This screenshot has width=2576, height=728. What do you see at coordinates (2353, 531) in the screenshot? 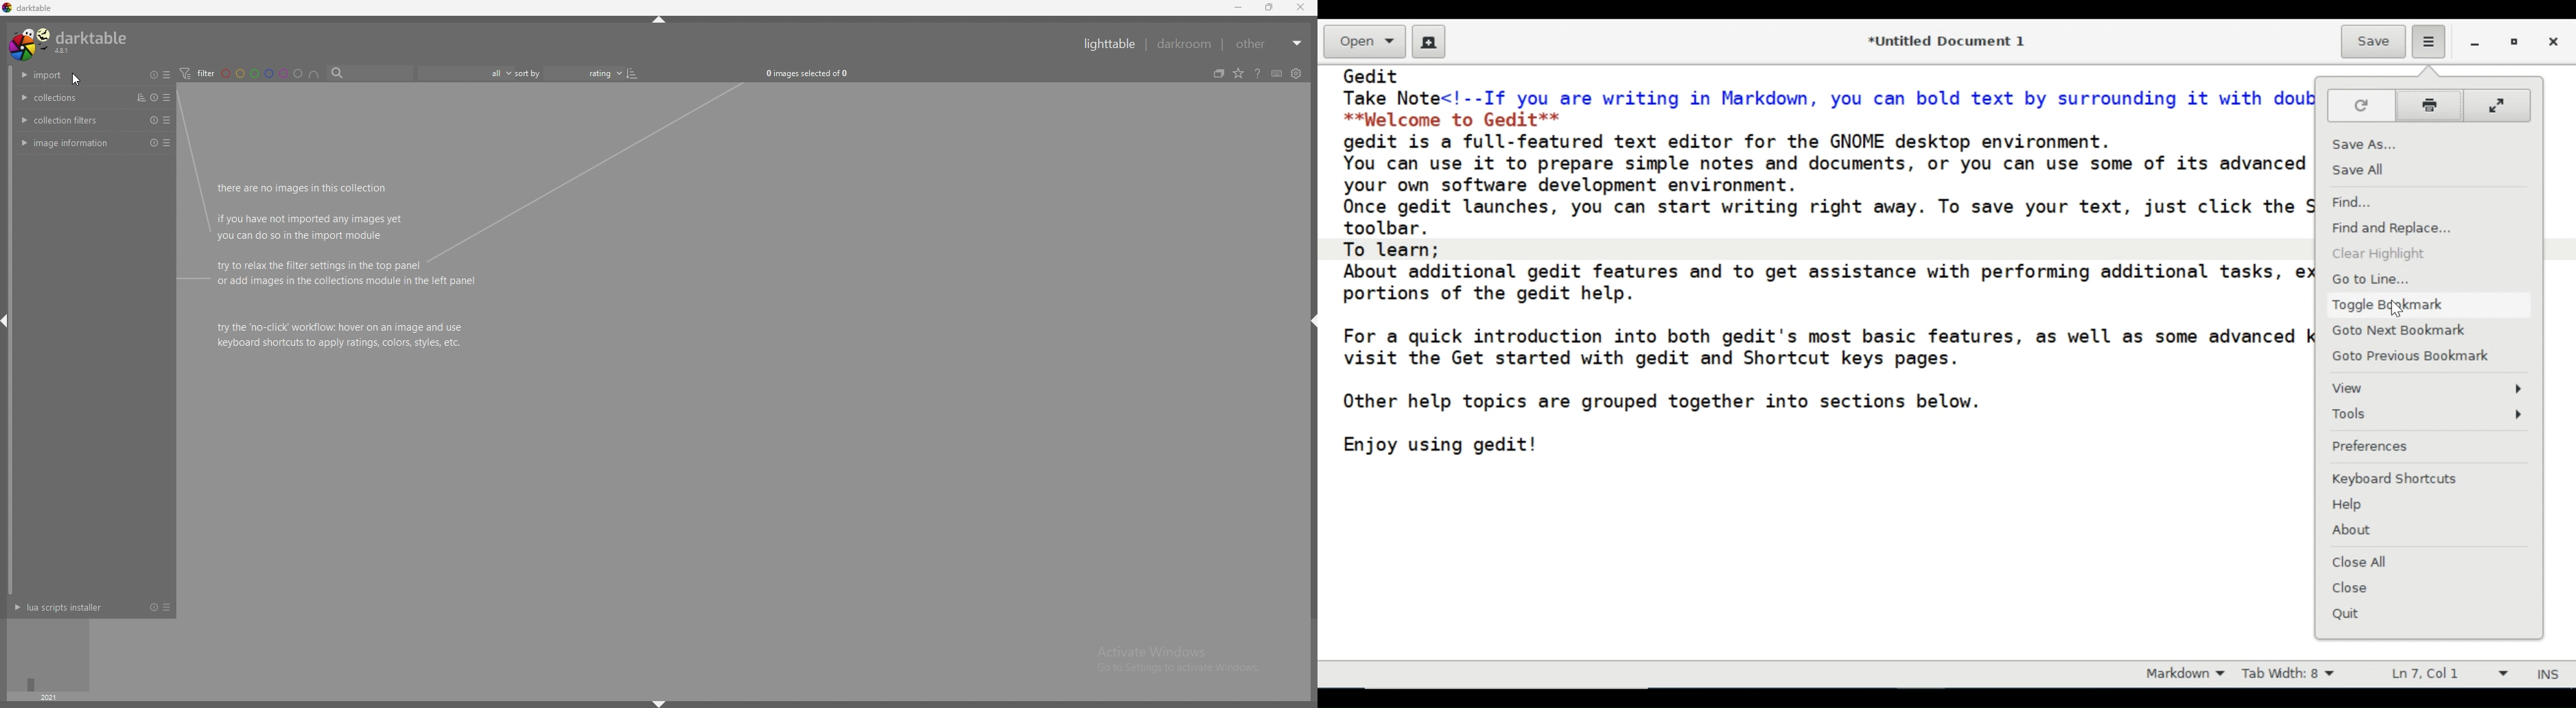
I see `About` at bounding box center [2353, 531].